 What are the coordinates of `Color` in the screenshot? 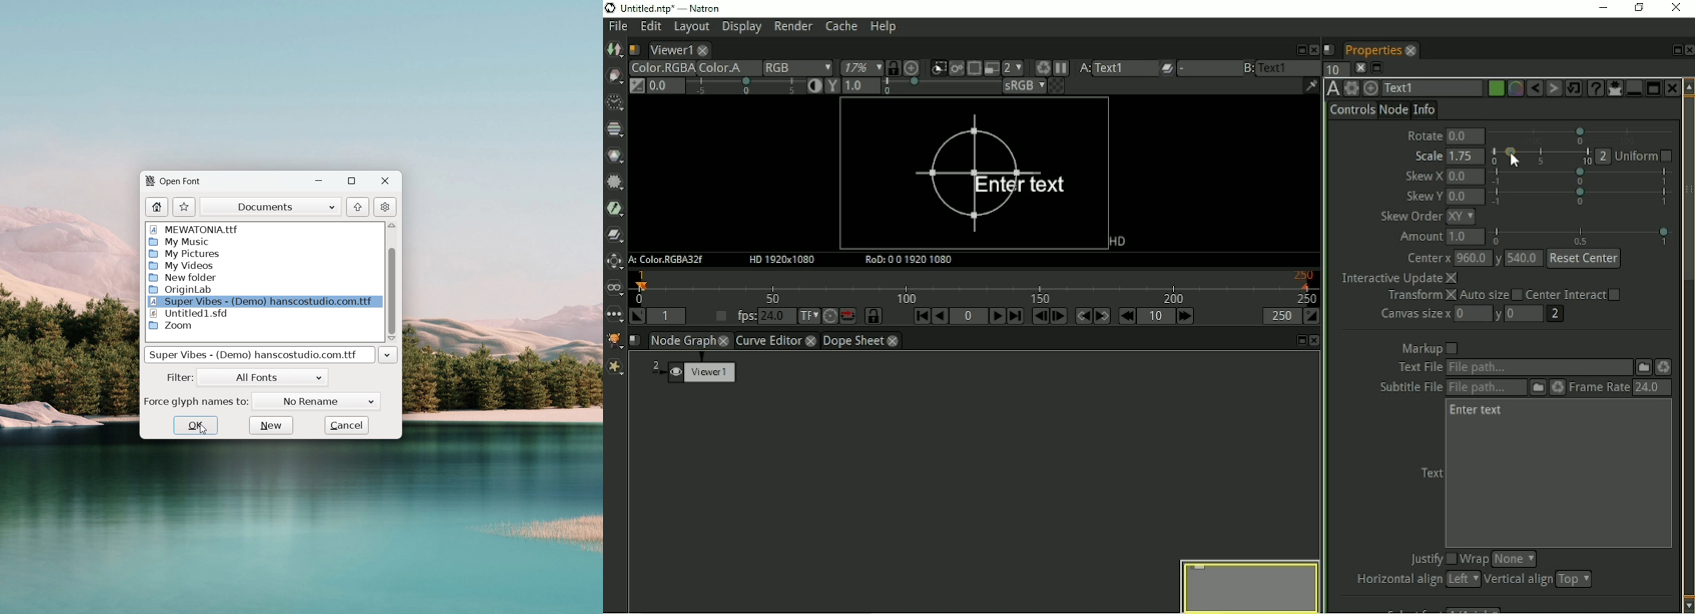 It's located at (660, 68).